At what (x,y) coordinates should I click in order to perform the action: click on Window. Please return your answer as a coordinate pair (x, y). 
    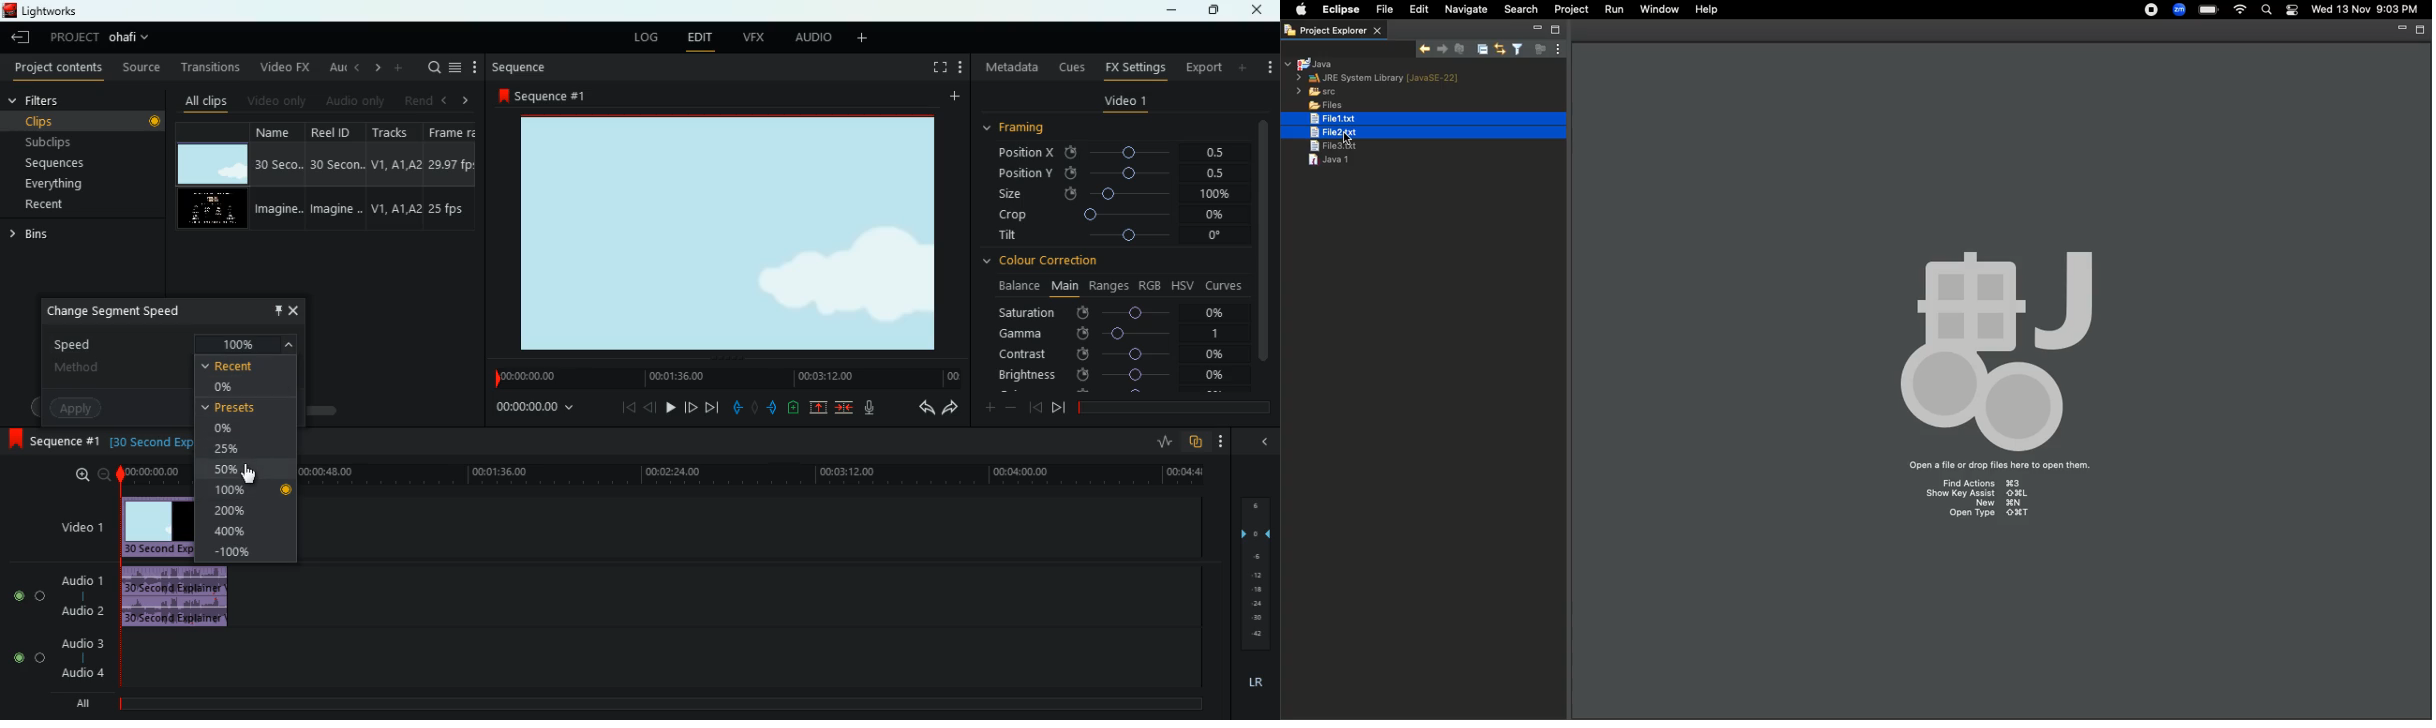
    Looking at the image, I should click on (1661, 9).